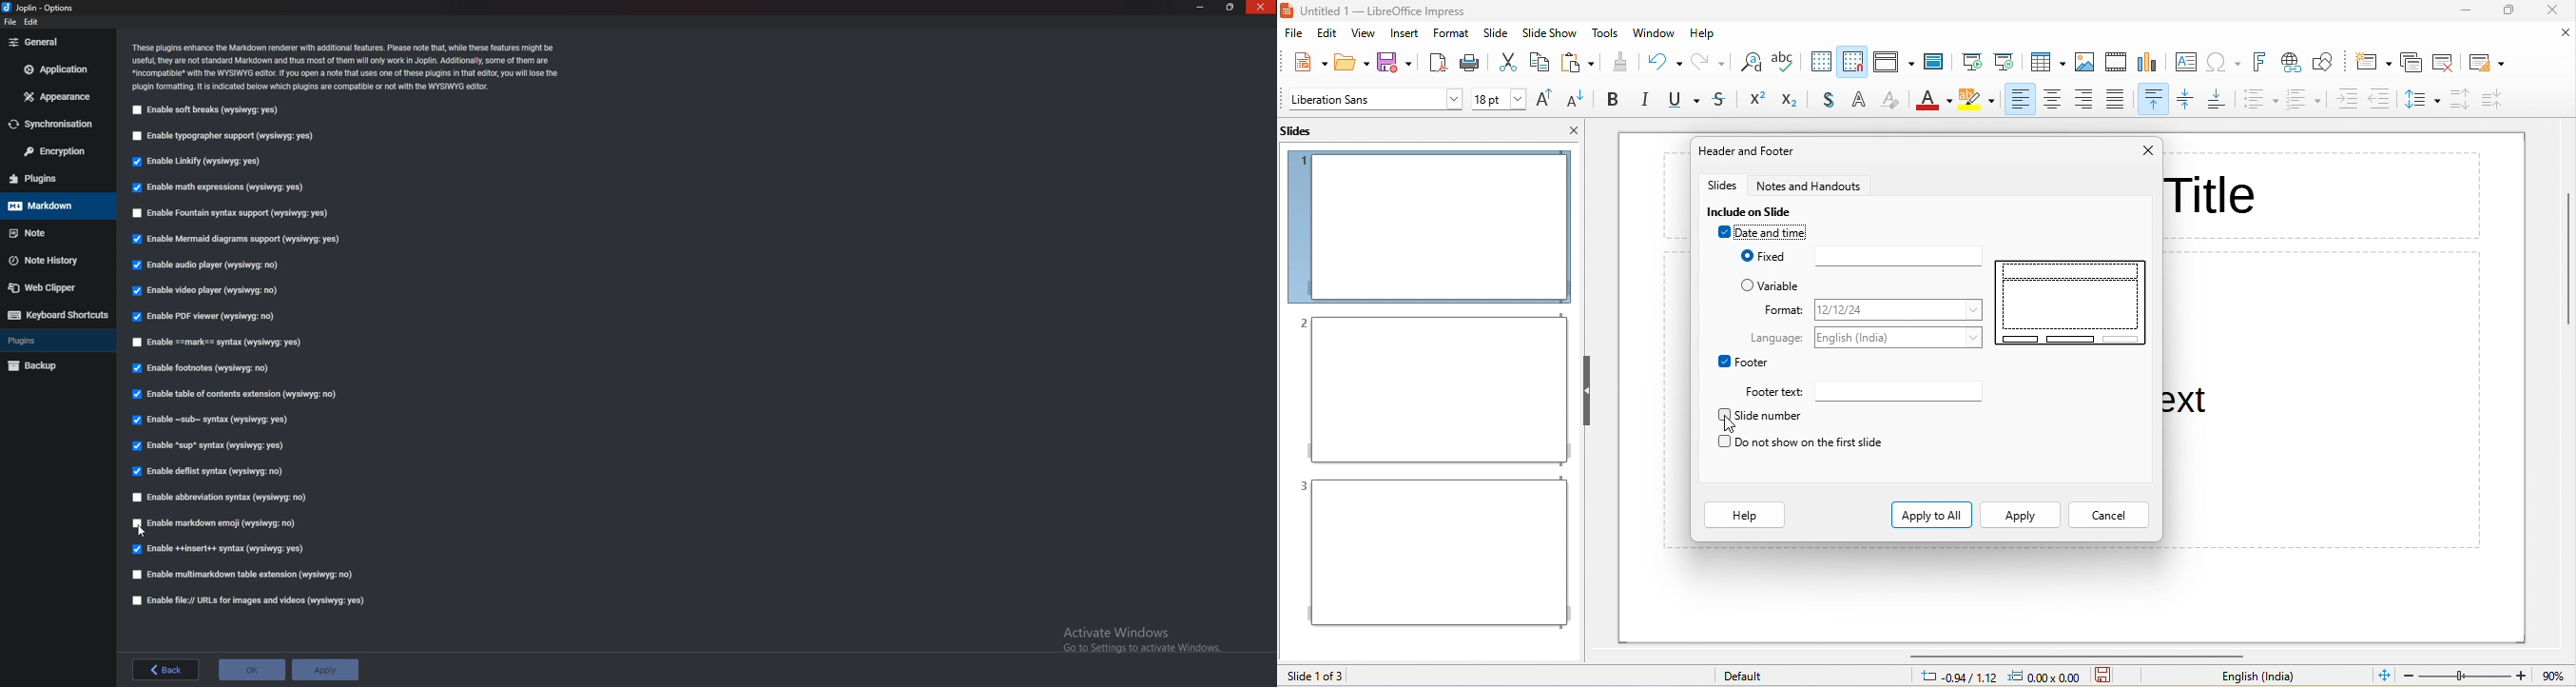 This screenshot has height=700, width=2576. I want to click on Enable multi markdown table extension, so click(248, 574).